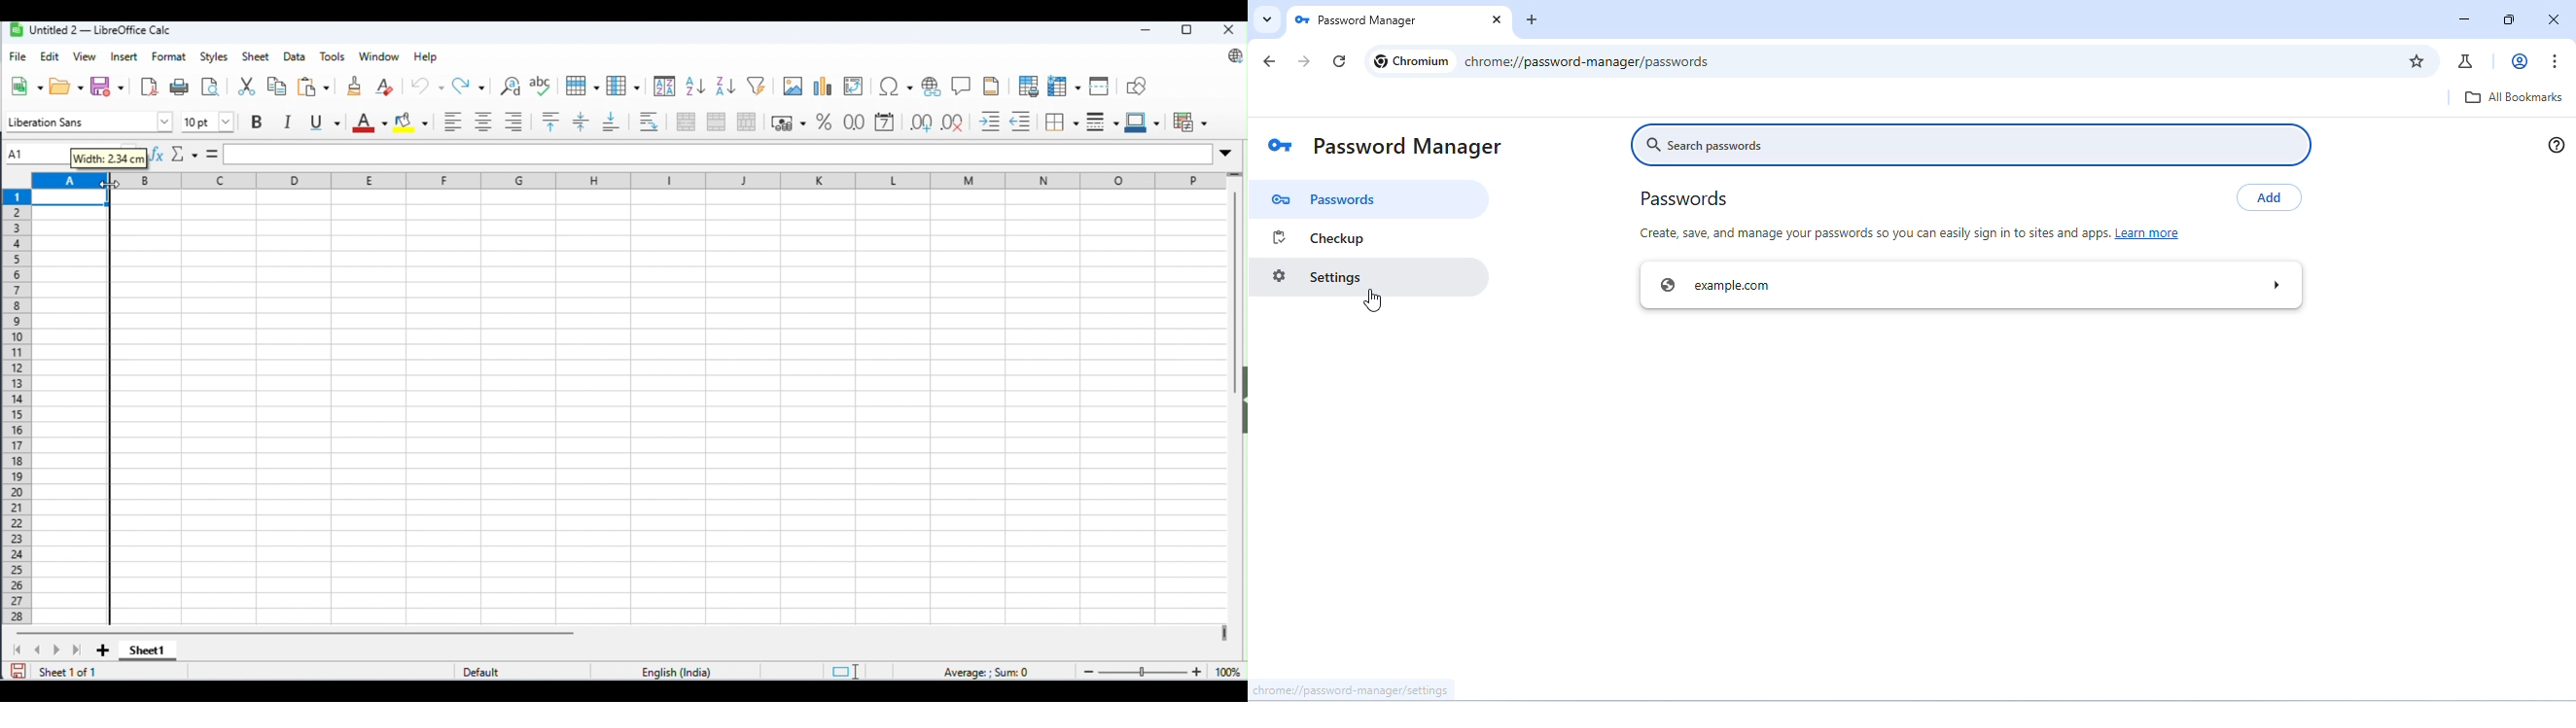 This screenshot has width=2576, height=728. I want to click on format as percent, so click(788, 122).